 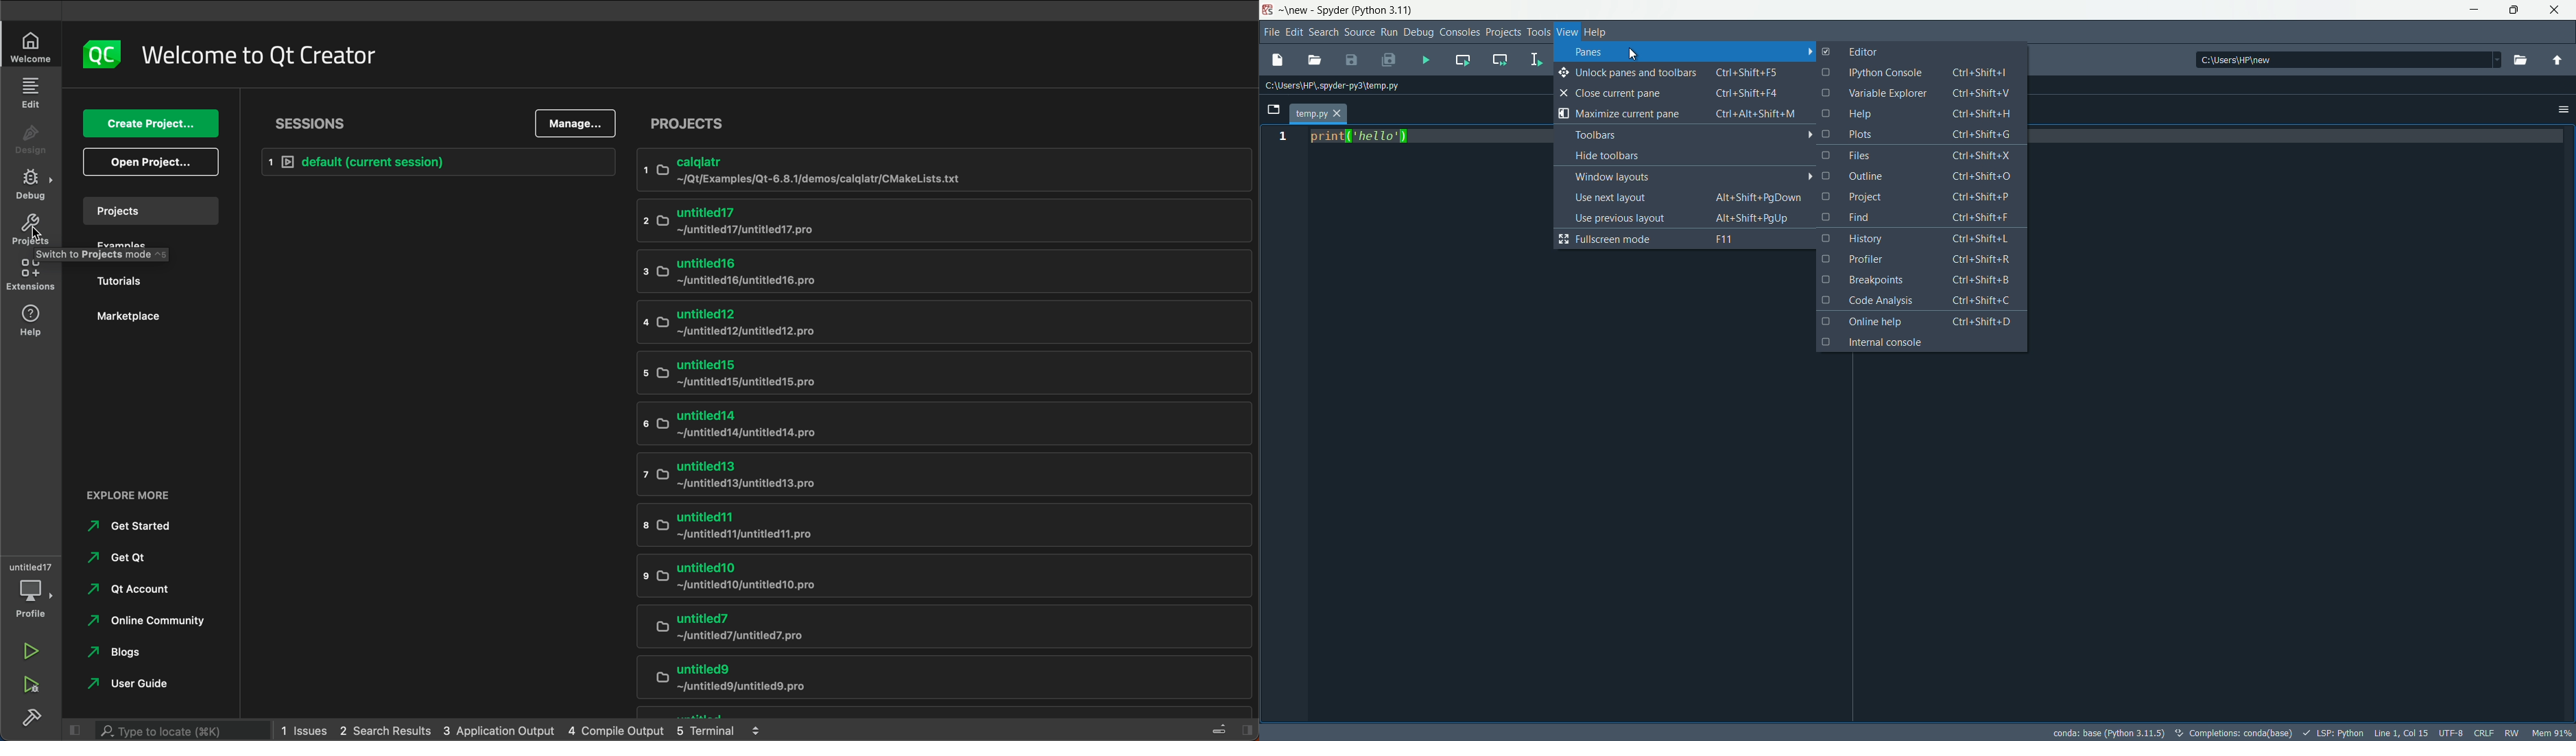 I want to click on get qt, so click(x=136, y=559).